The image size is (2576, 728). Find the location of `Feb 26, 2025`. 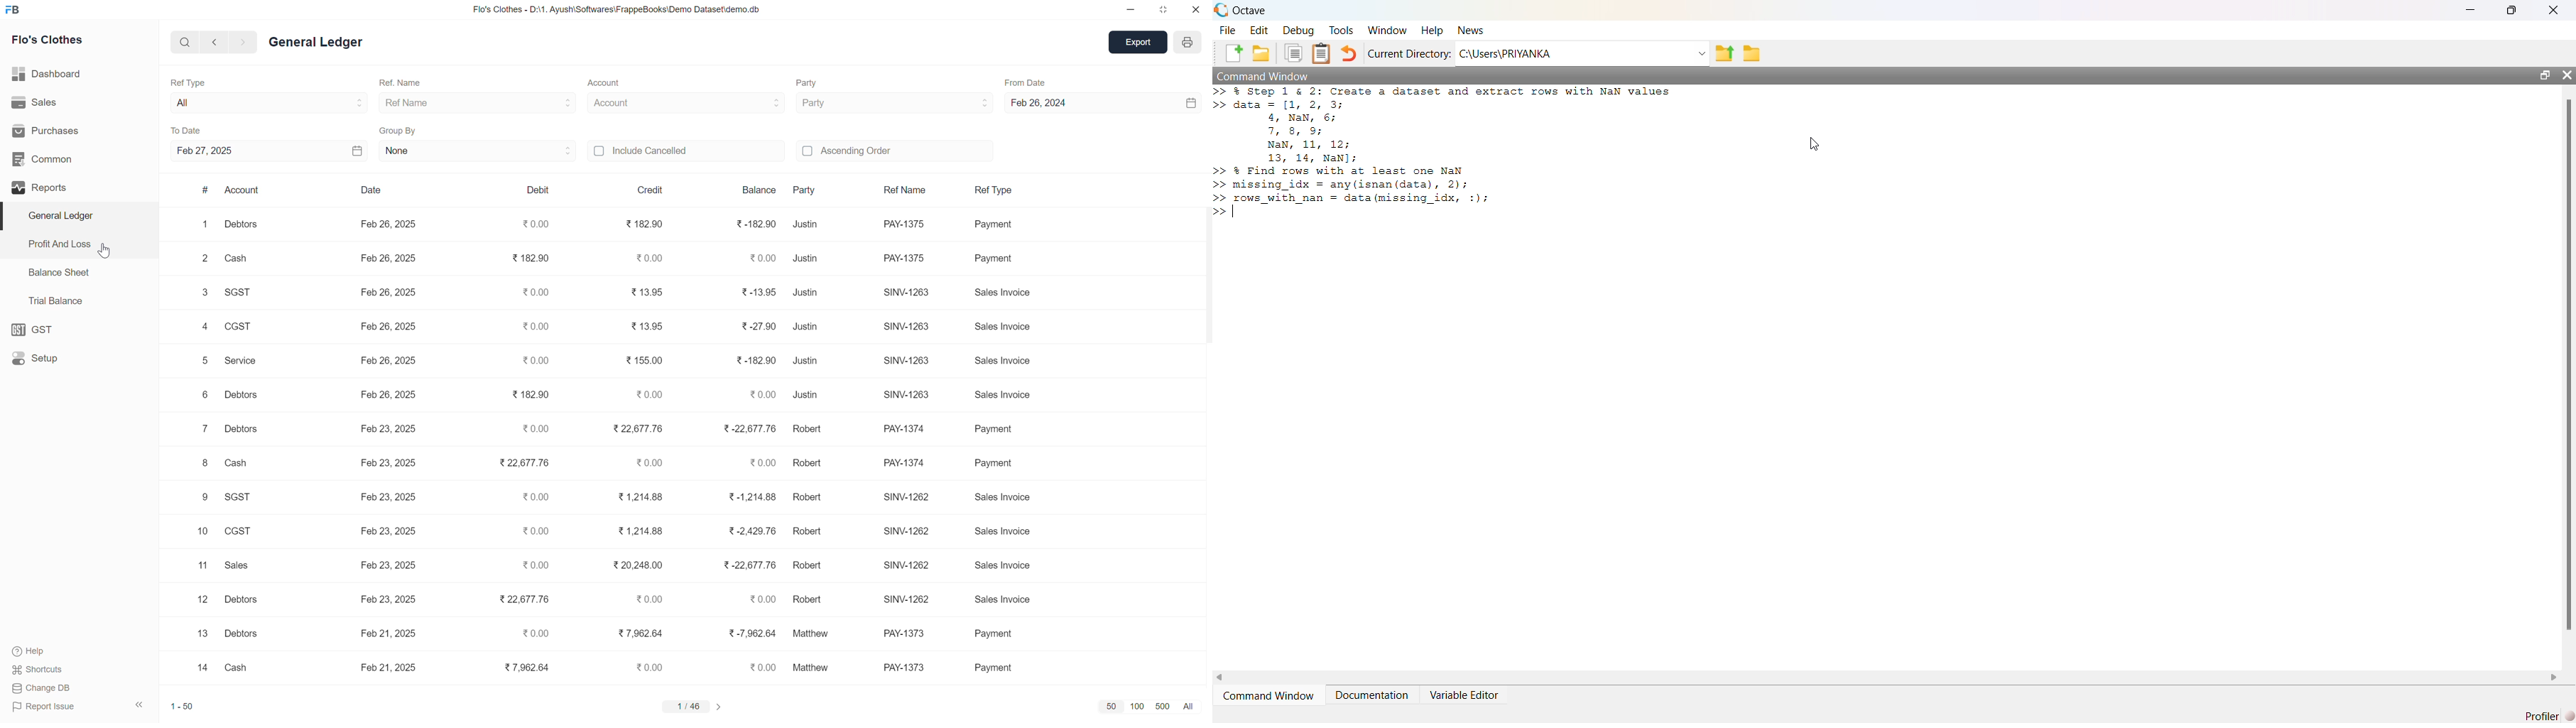

Feb 26, 2025 is located at coordinates (389, 326).